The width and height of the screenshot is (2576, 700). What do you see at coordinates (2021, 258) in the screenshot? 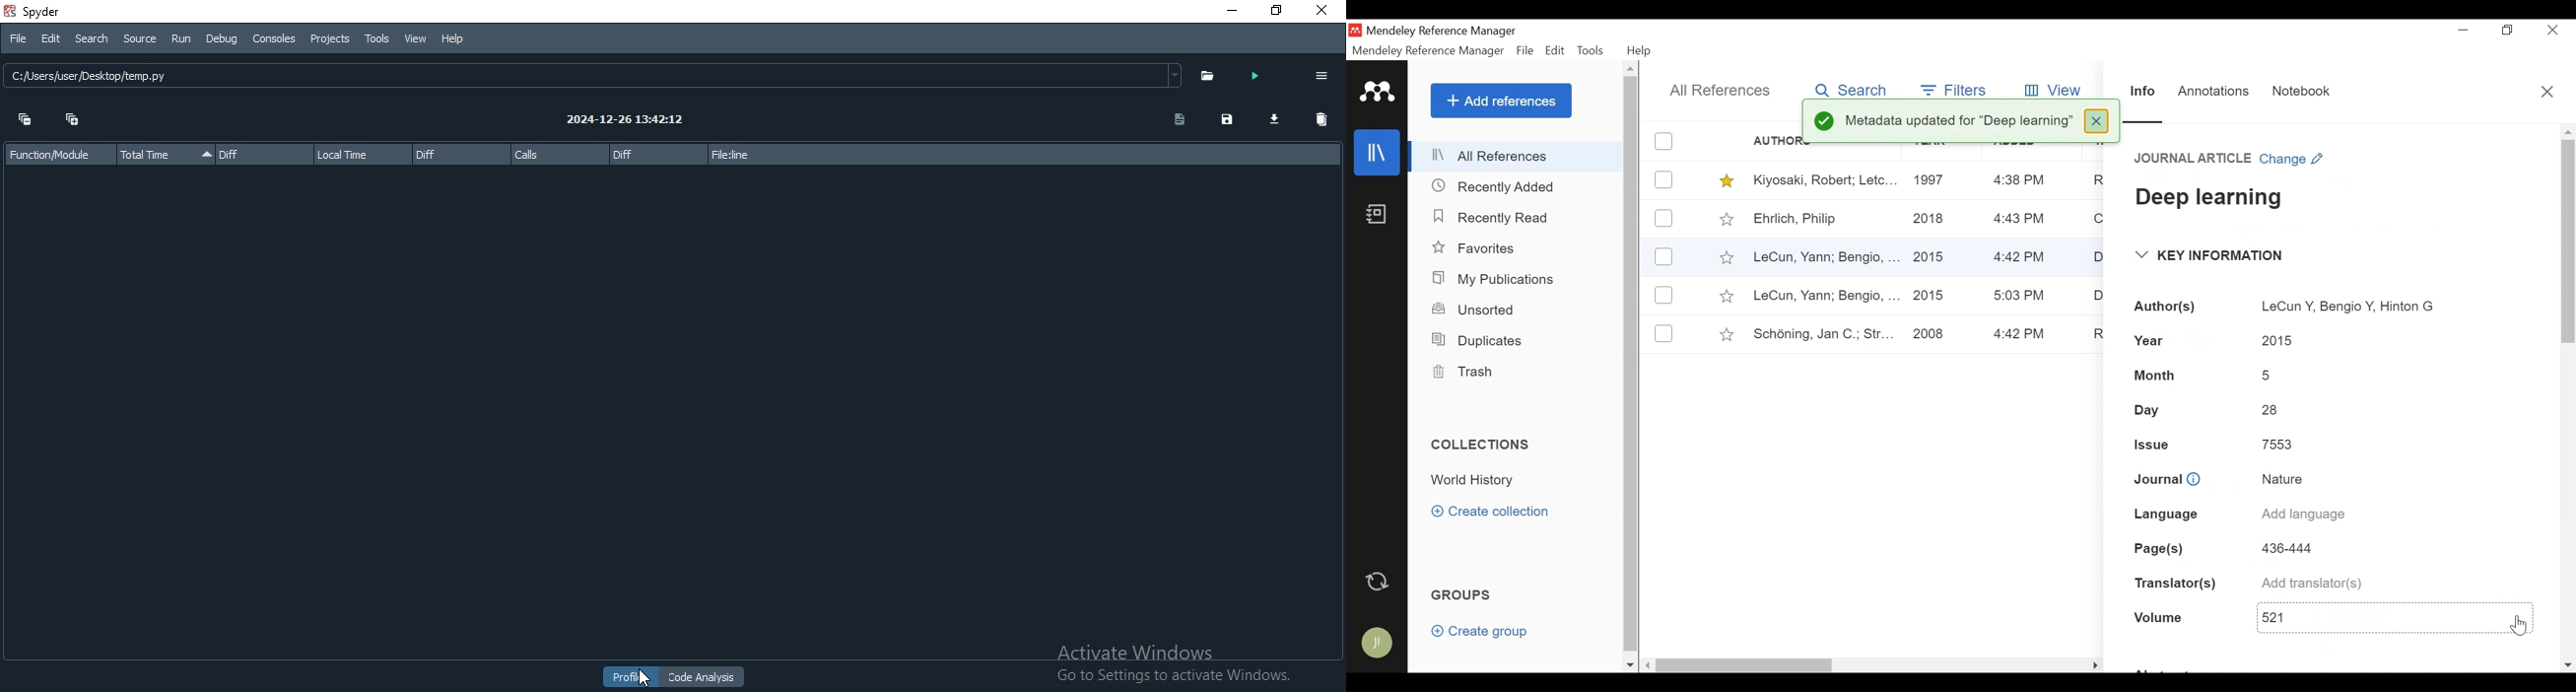
I see `Time` at bounding box center [2021, 258].